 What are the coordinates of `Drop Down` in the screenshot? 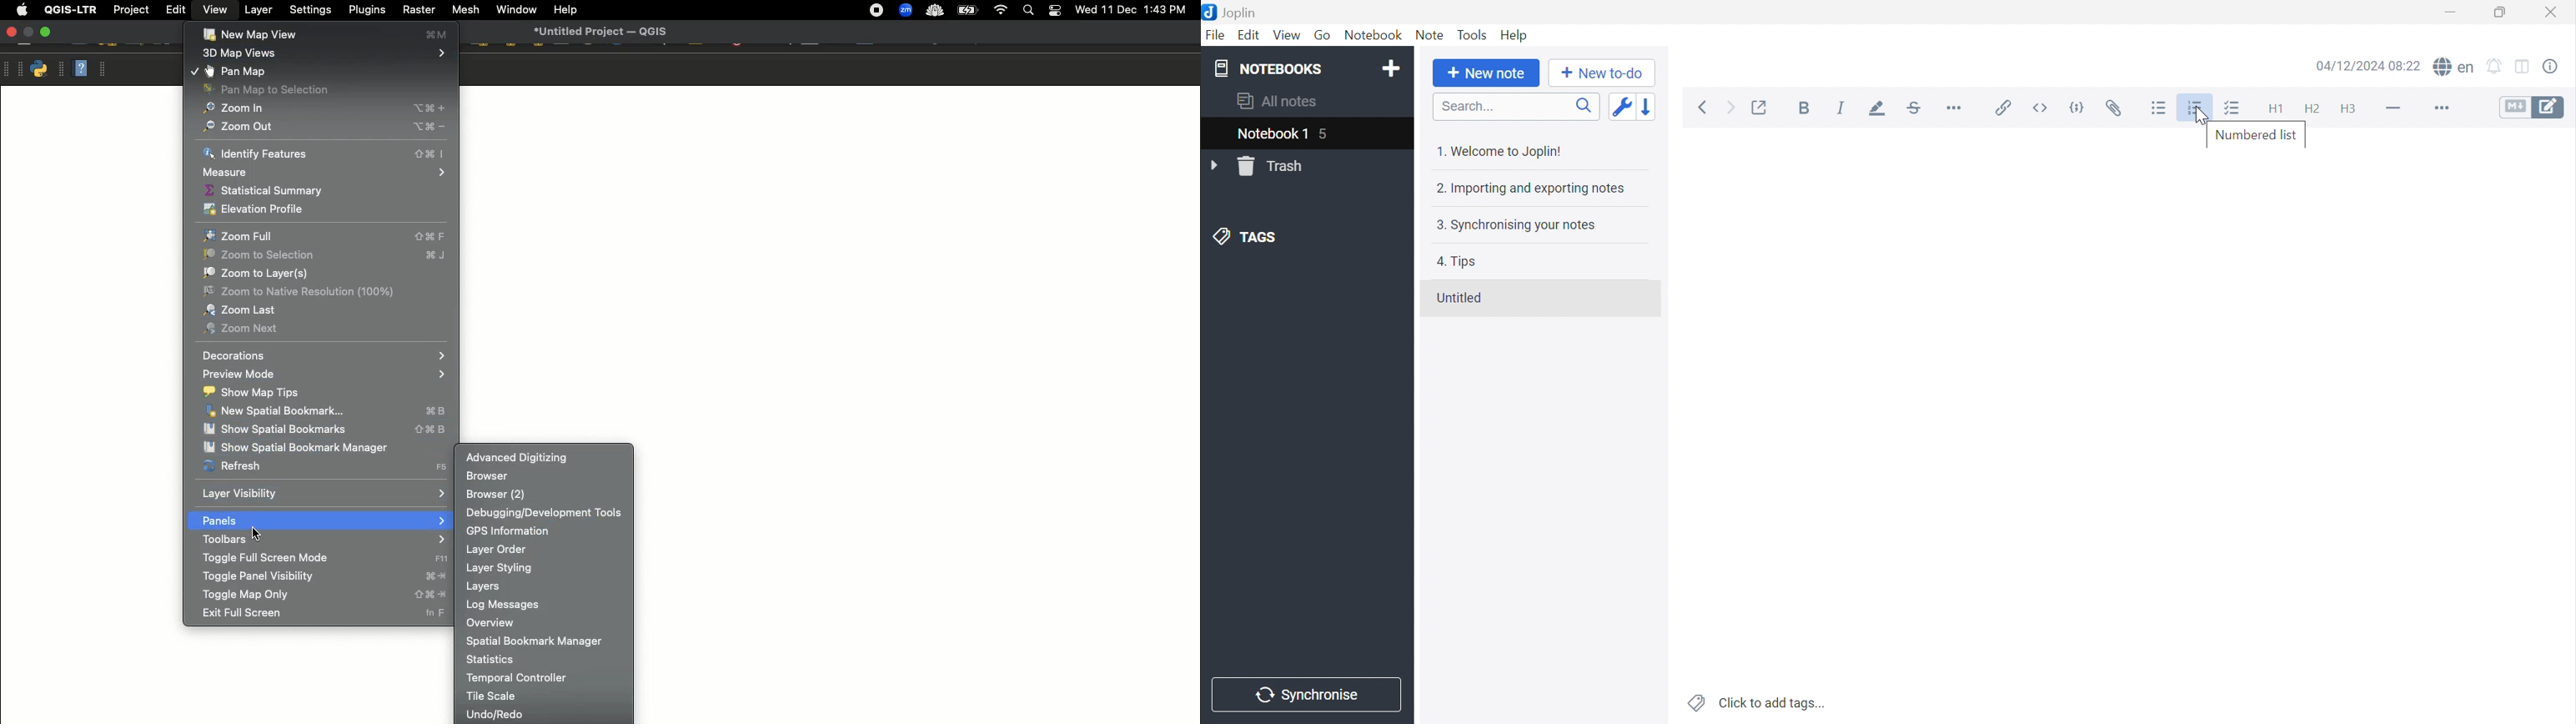 It's located at (1215, 166).